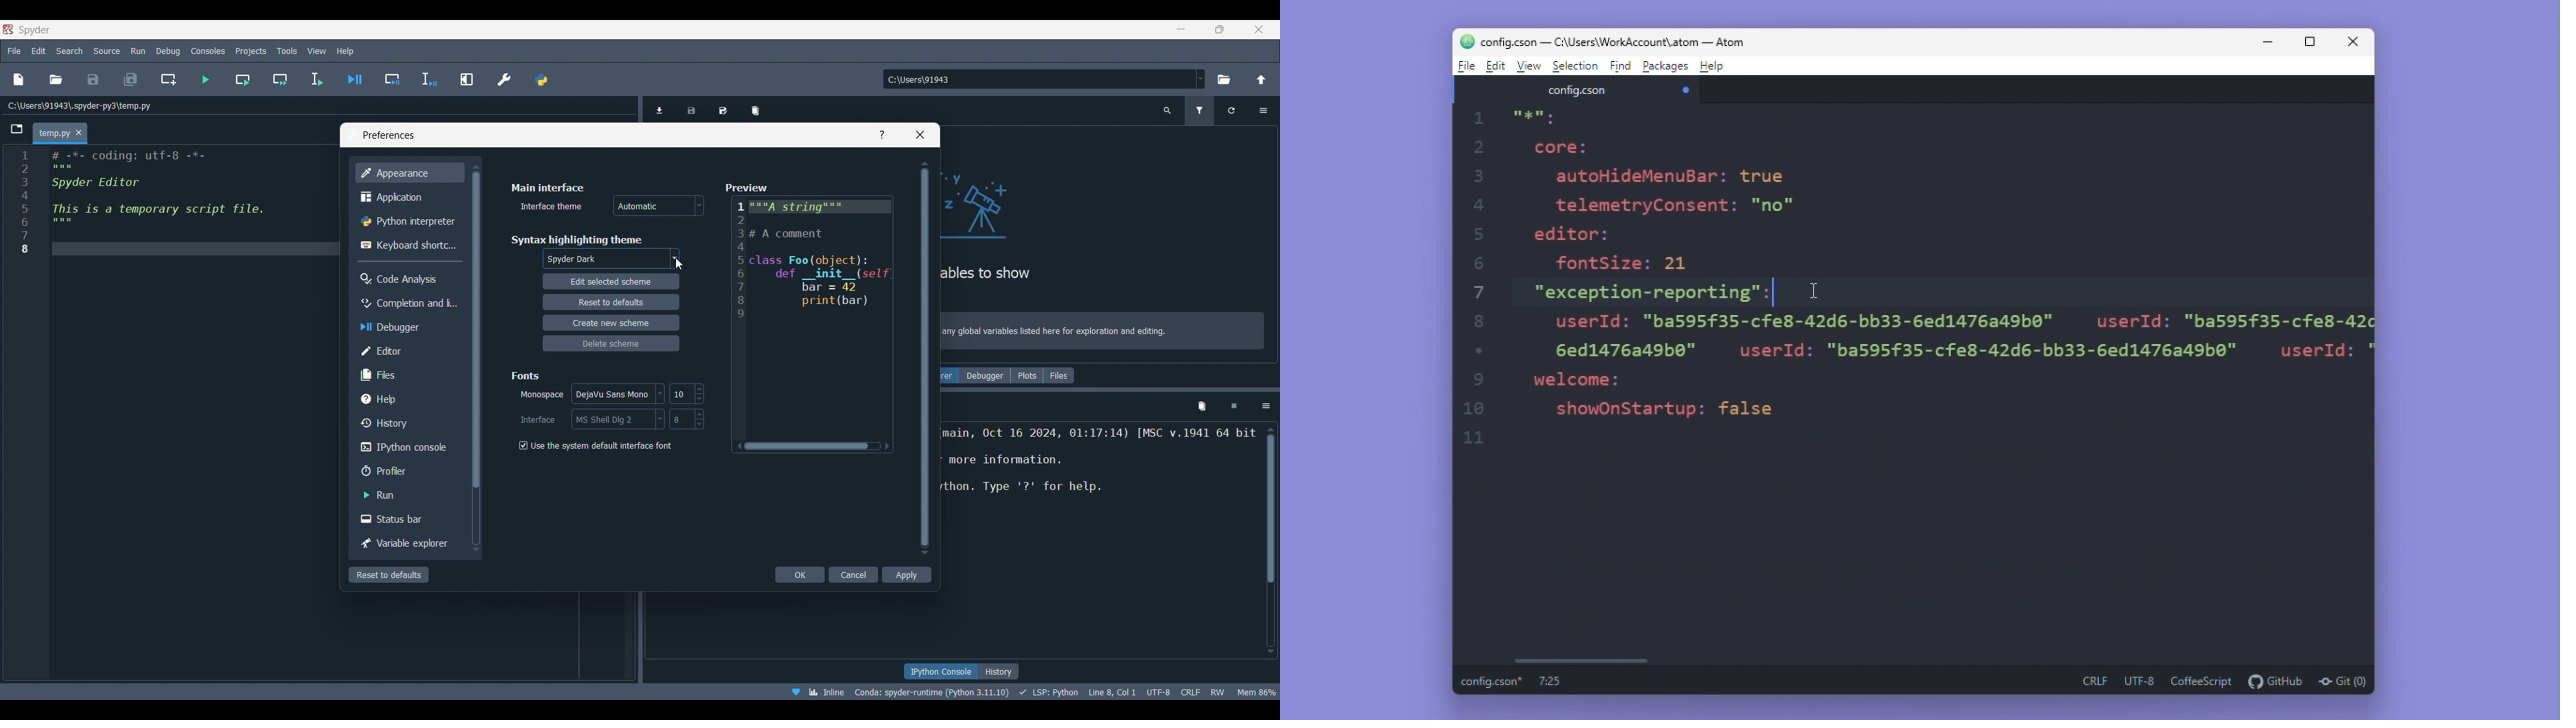 This screenshot has width=2576, height=728. I want to click on ipython console pane, so click(1100, 473).